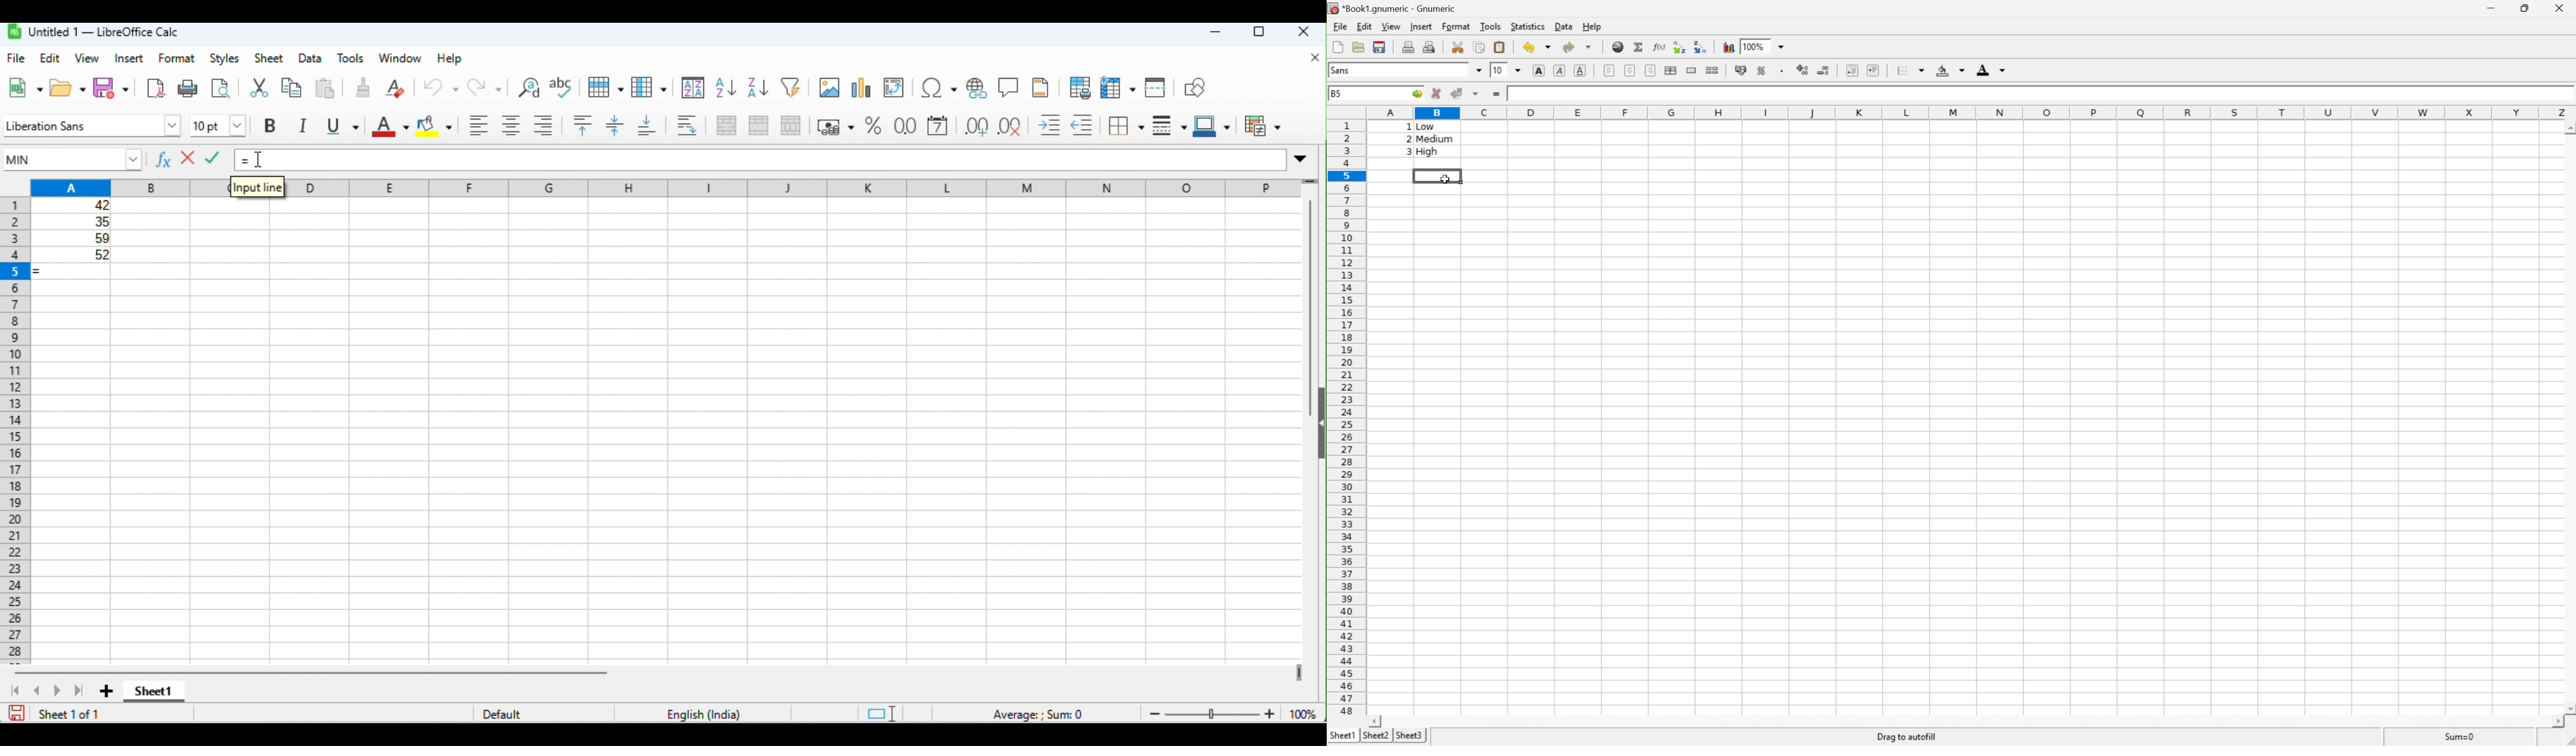 This screenshot has width=2576, height=756. What do you see at coordinates (938, 126) in the screenshot?
I see `format as date` at bounding box center [938, 126].